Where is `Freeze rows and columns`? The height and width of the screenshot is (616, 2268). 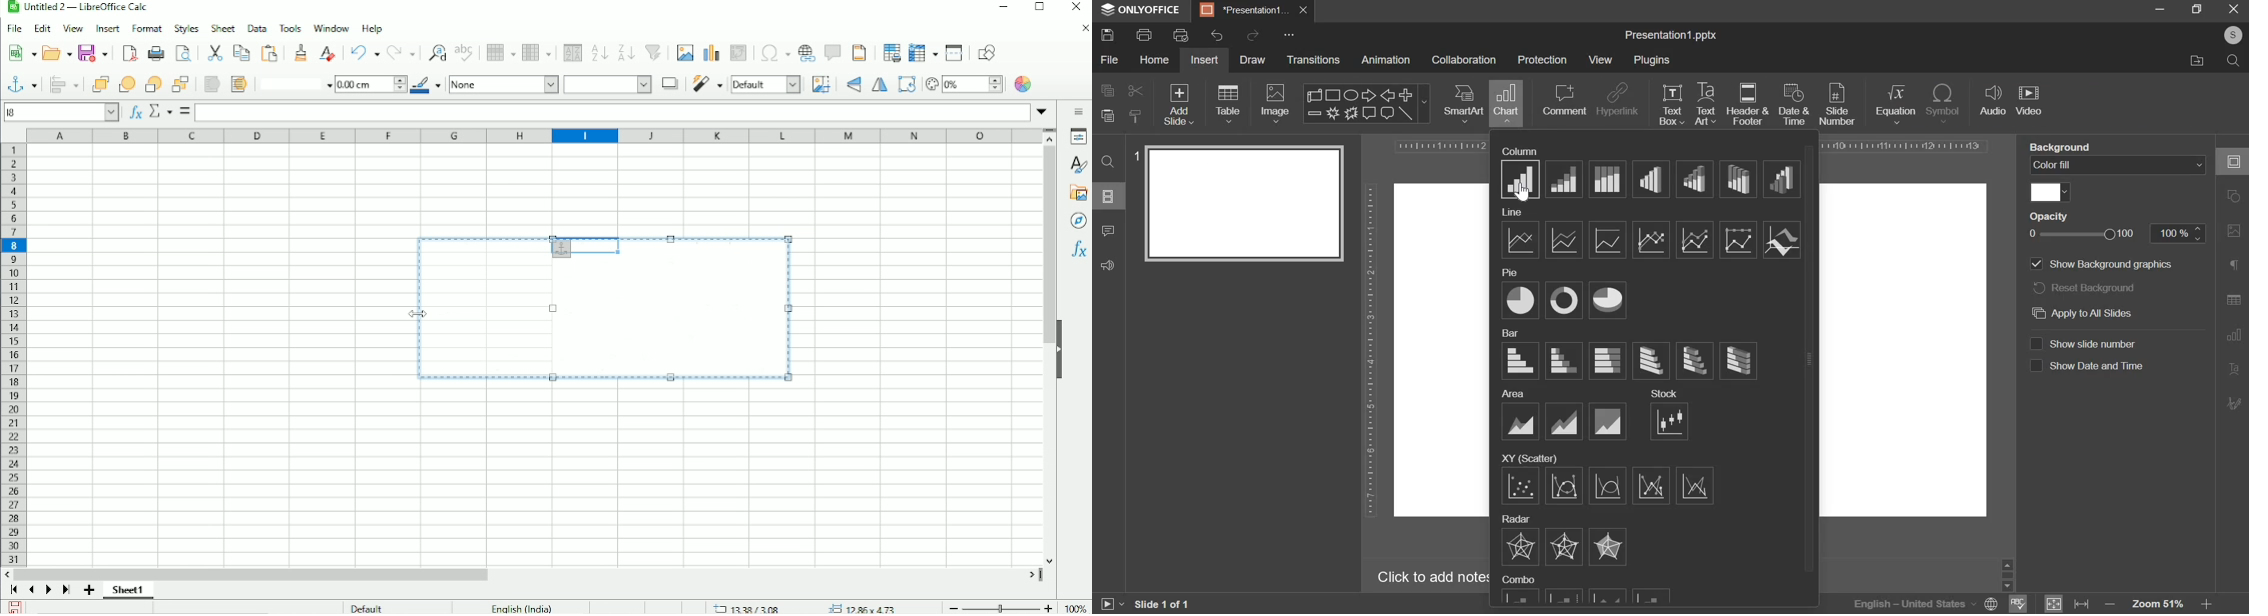
Freeze rows and columns is located at coordinates (921, 53).